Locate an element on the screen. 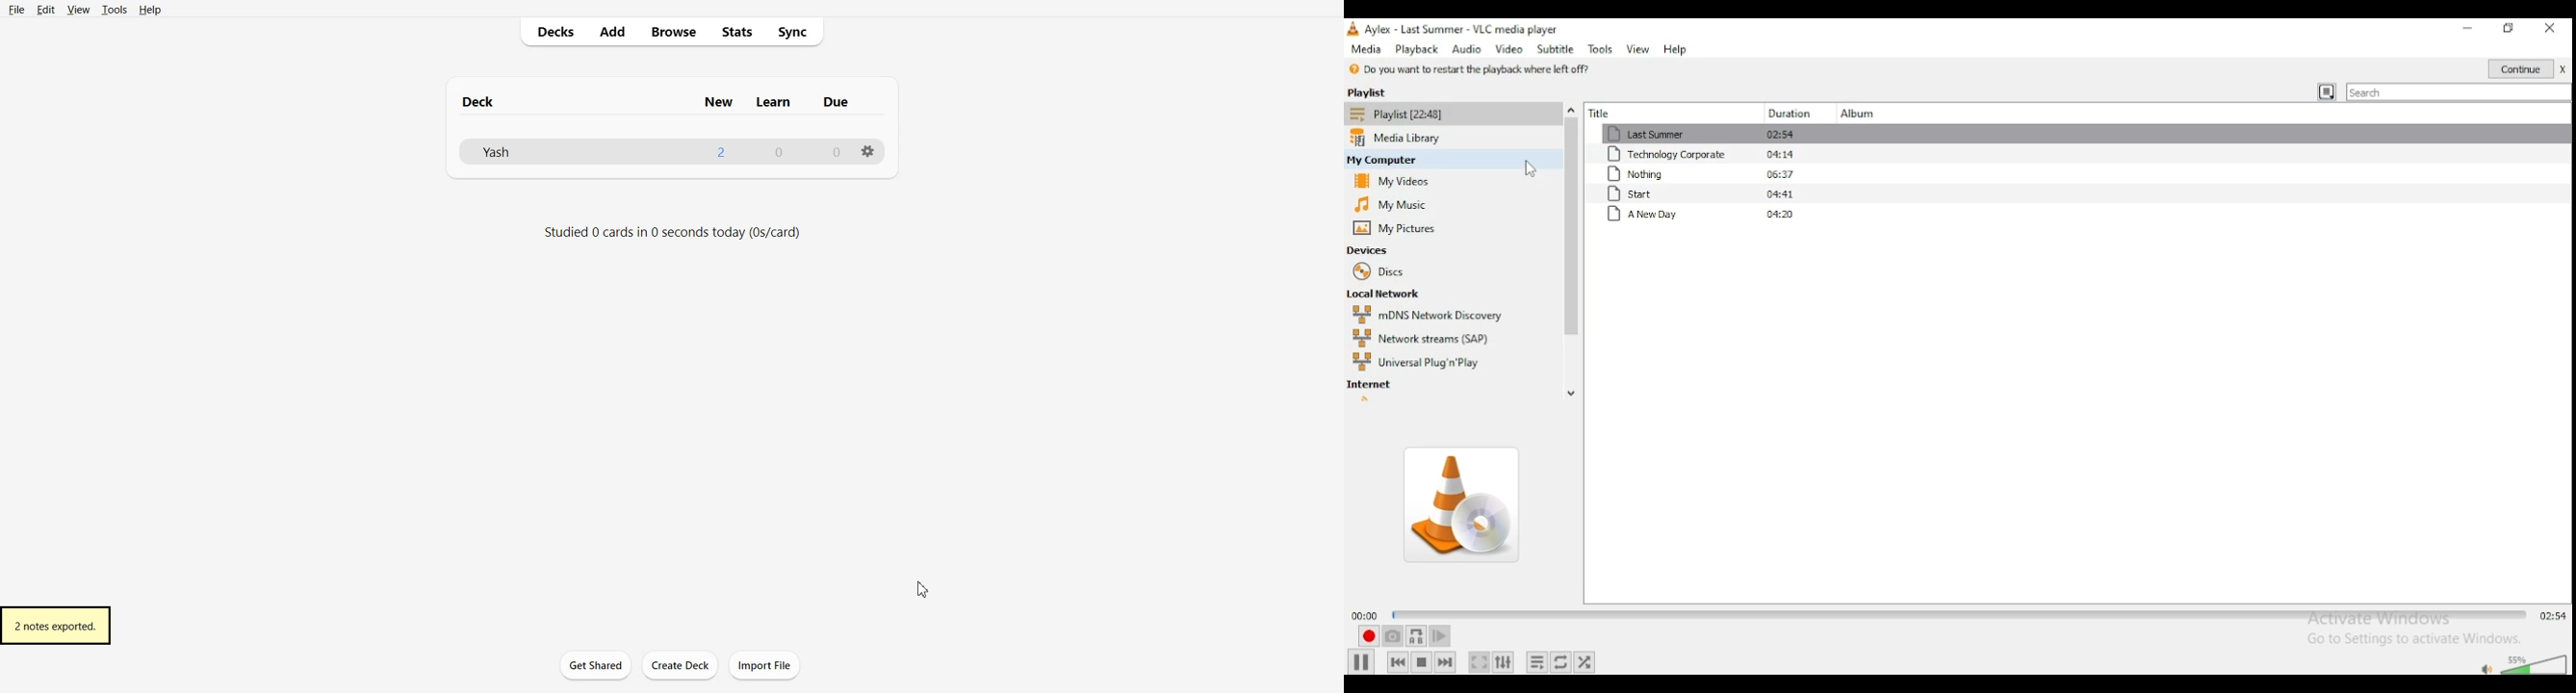 This screenshot has height=700, width=2576. Get Shared is located at coordinates (596, 665).